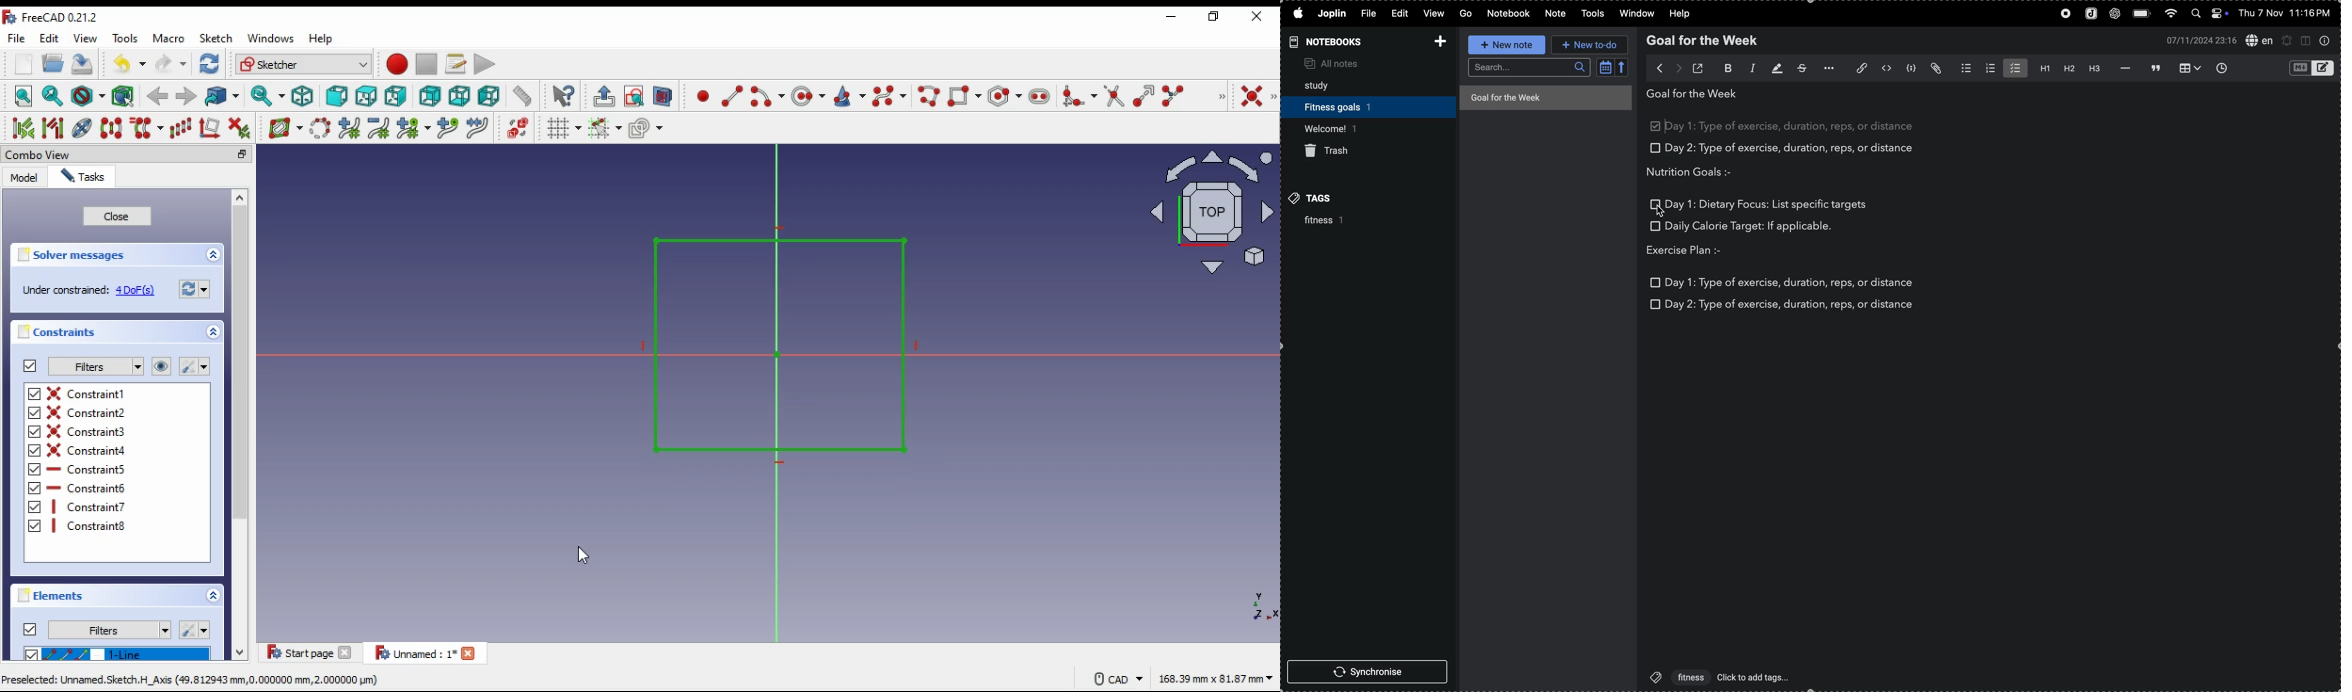 The height and width of the screenshot is (700, 2352). I want to click on Day 1: dietary focus: list specific targets , so click(1767, 203).